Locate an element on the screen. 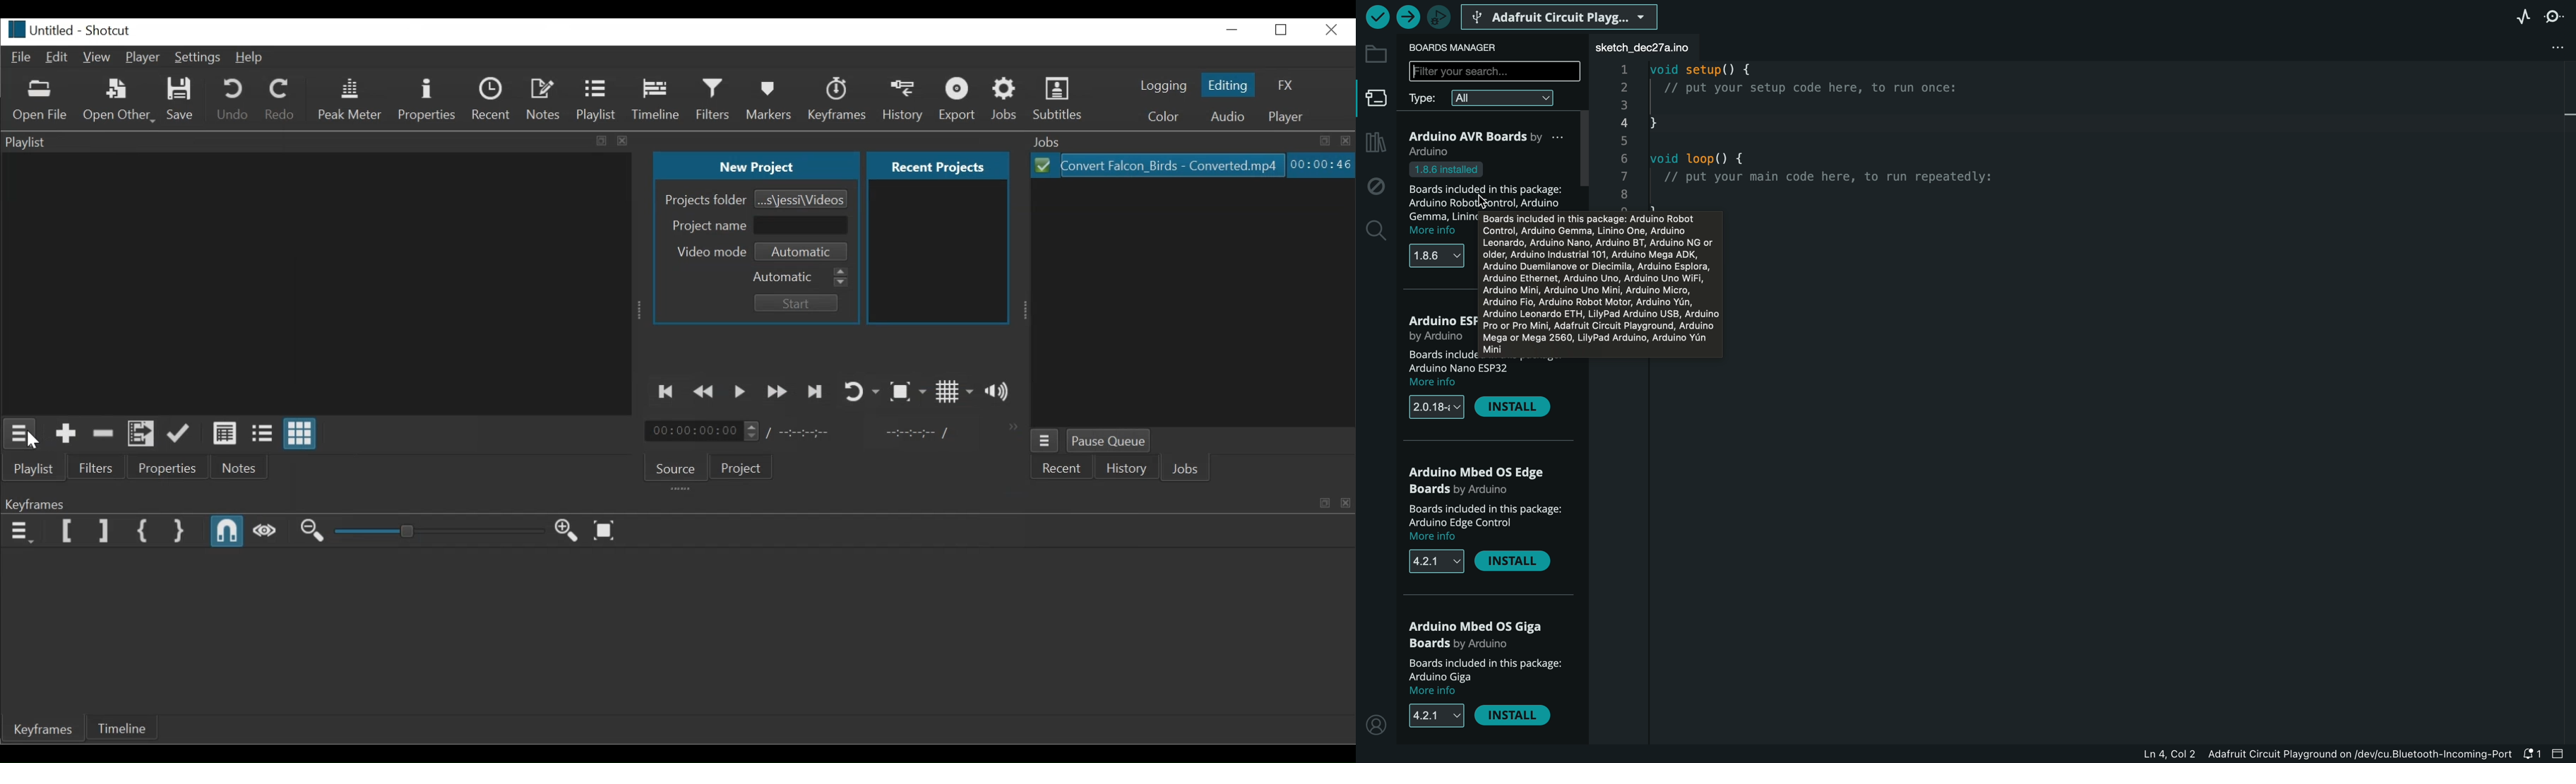  Add source to the playlist is located at coordinates (66, 433).